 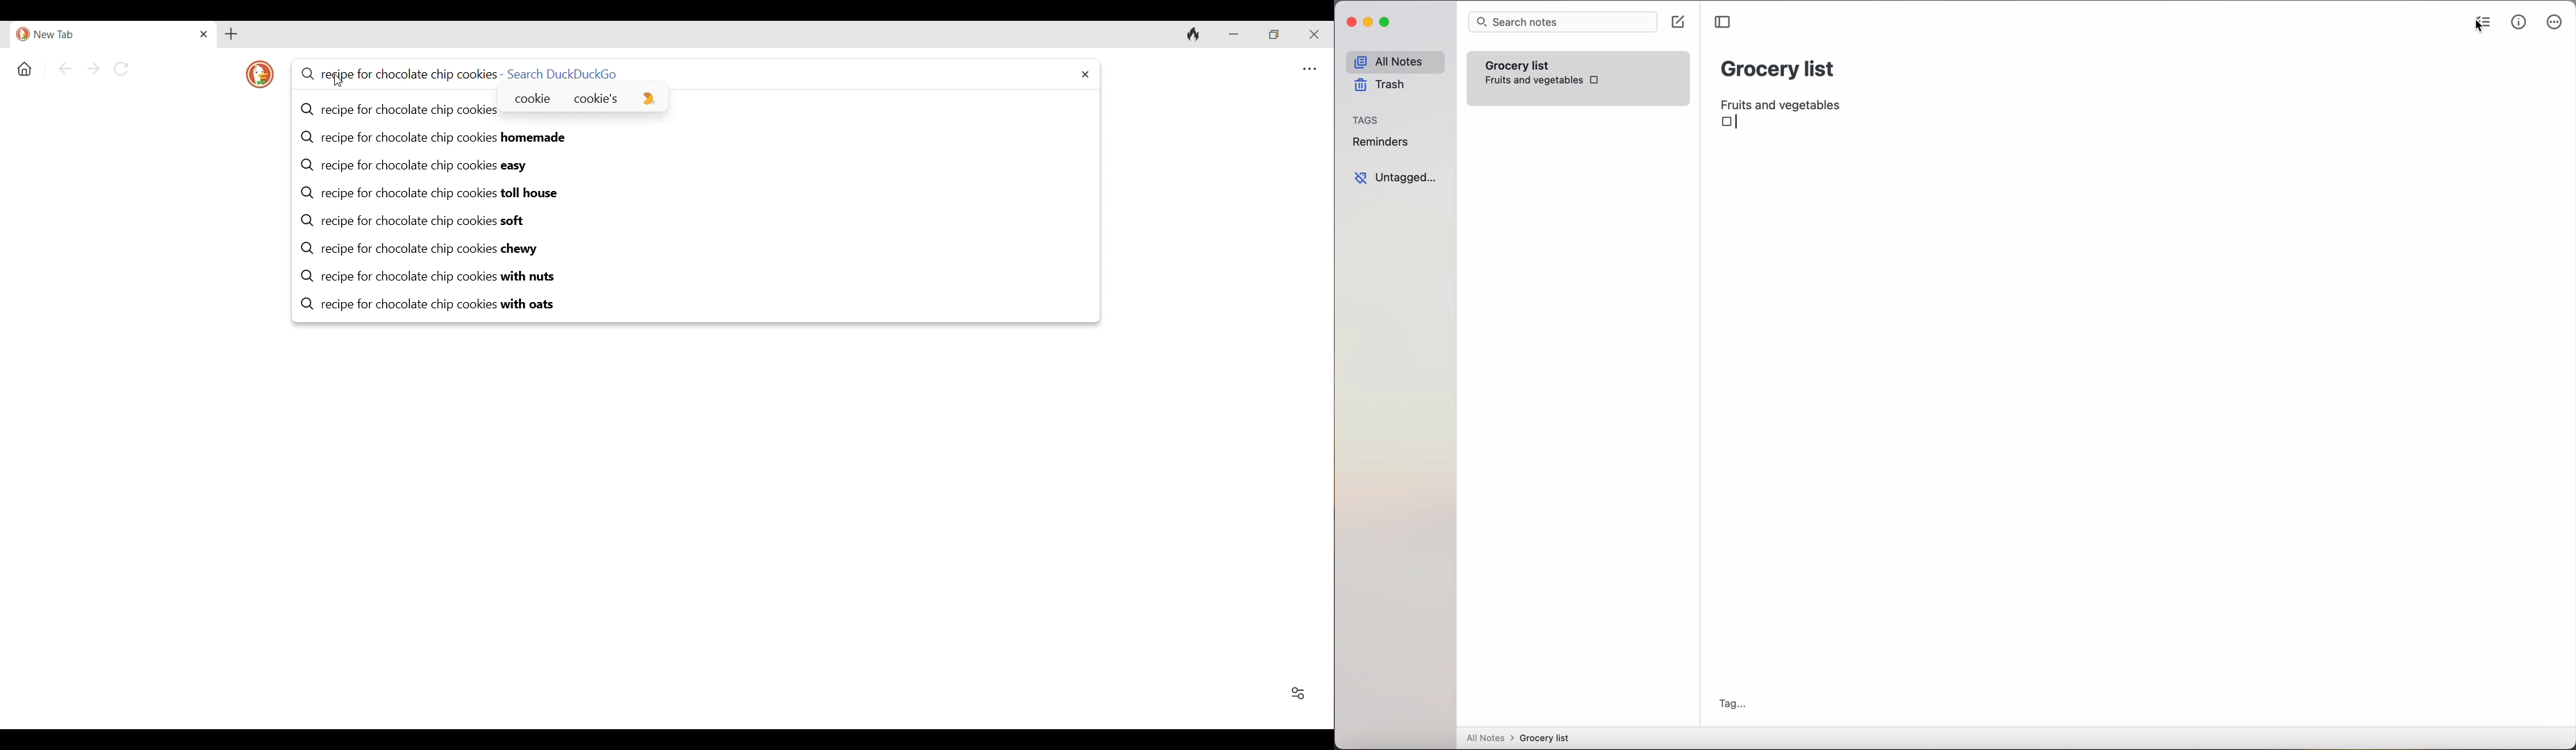 What do you see at coordinates (1378, 87) in the screenshot?
I see `trash` at bounding box center [1378, 87].